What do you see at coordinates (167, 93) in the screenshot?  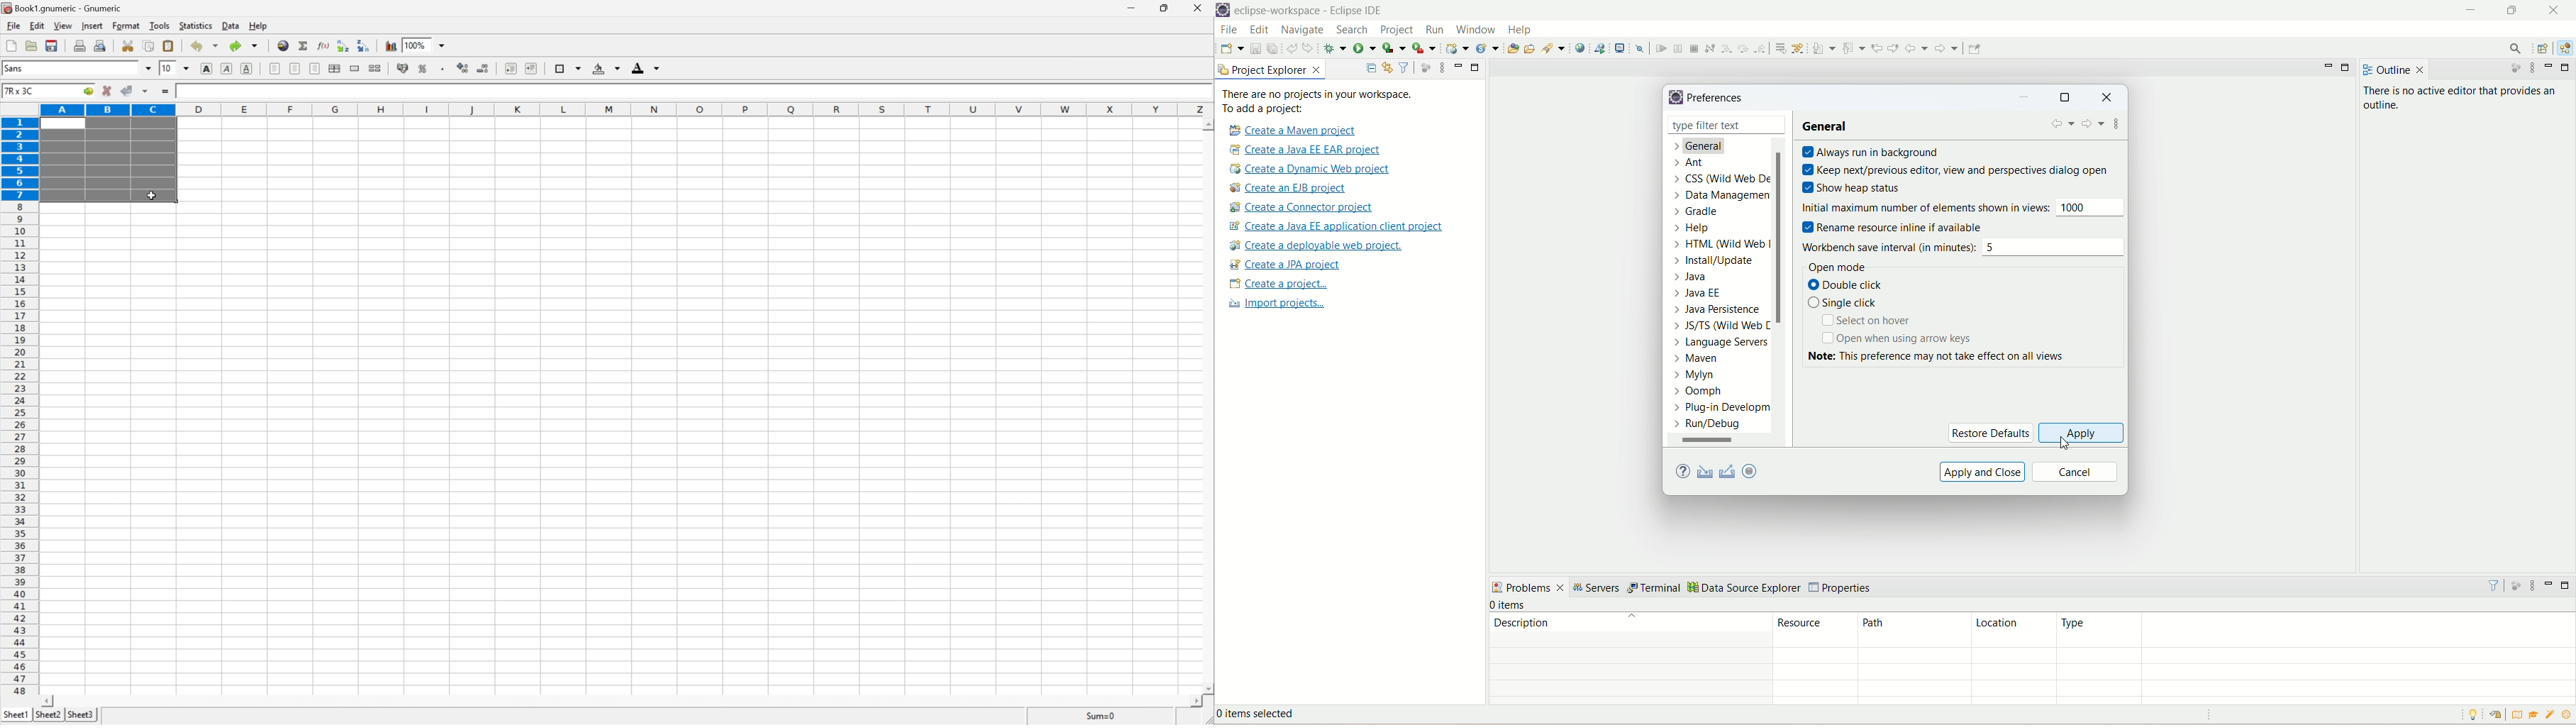 I see `enter formula` at bounding box center [167, 93].